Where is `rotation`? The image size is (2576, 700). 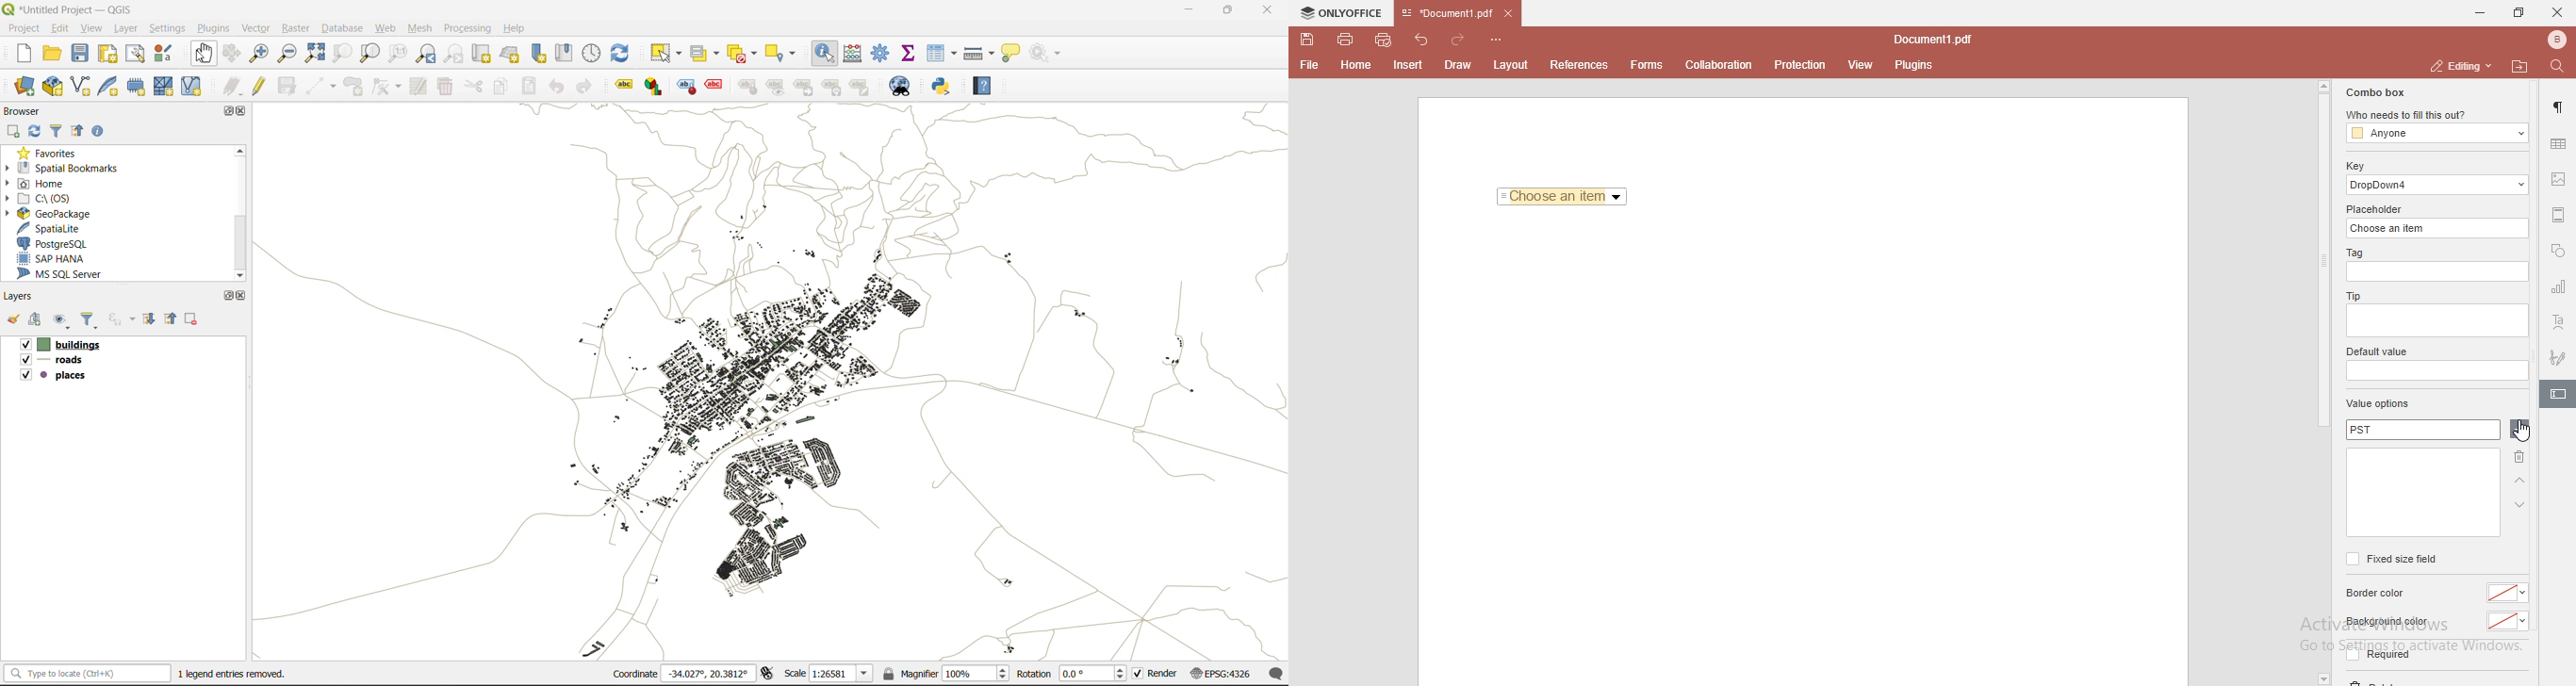 rotation is located at coordinates (1071, 673).